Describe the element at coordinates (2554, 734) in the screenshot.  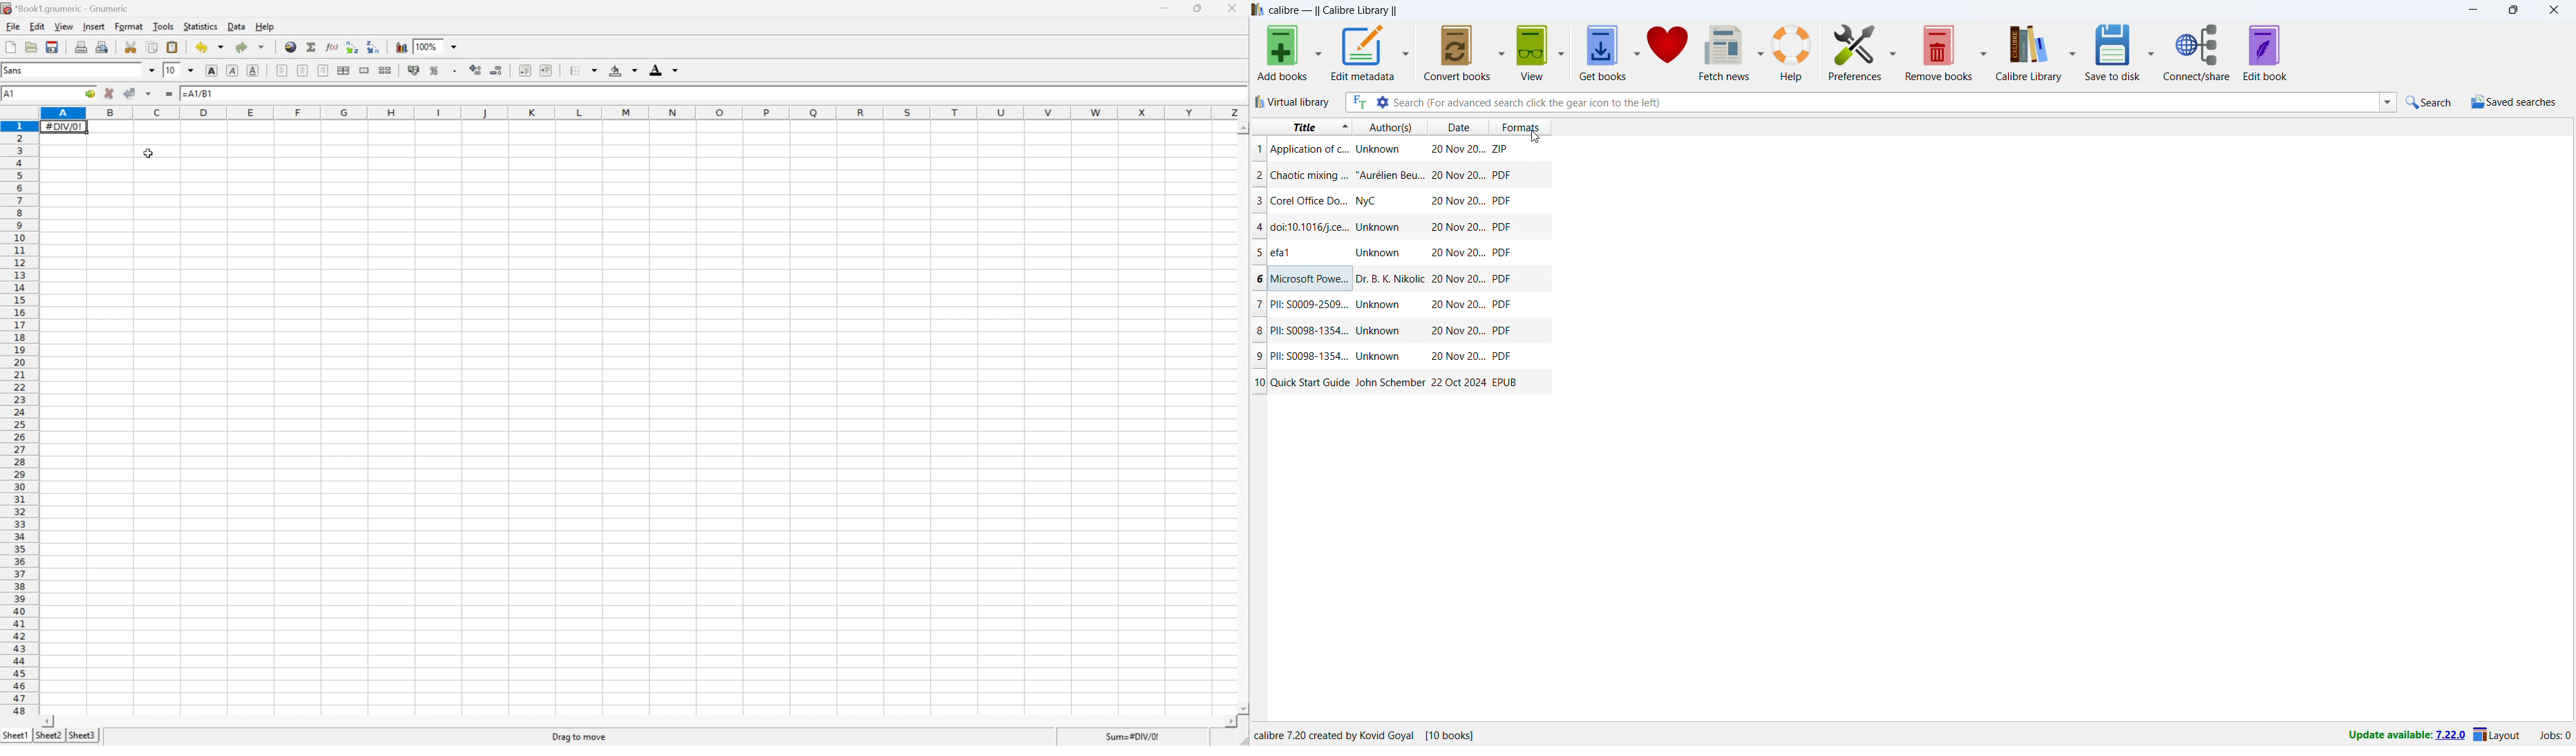
I see `Jobs: 0` at that location.